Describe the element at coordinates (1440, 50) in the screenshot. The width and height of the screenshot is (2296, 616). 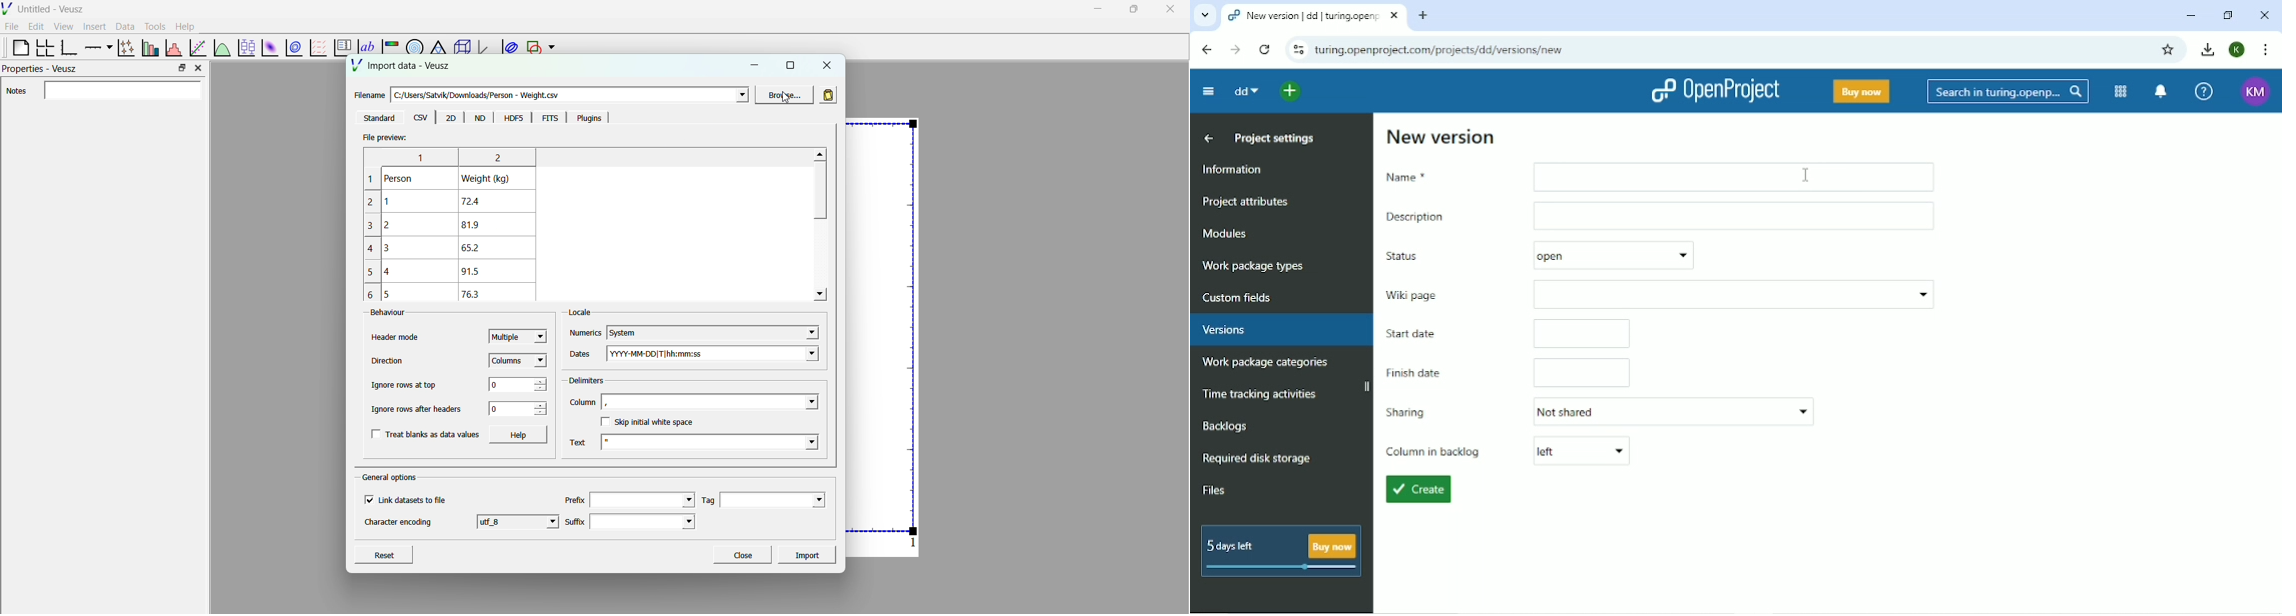
I see `Site` at that location.